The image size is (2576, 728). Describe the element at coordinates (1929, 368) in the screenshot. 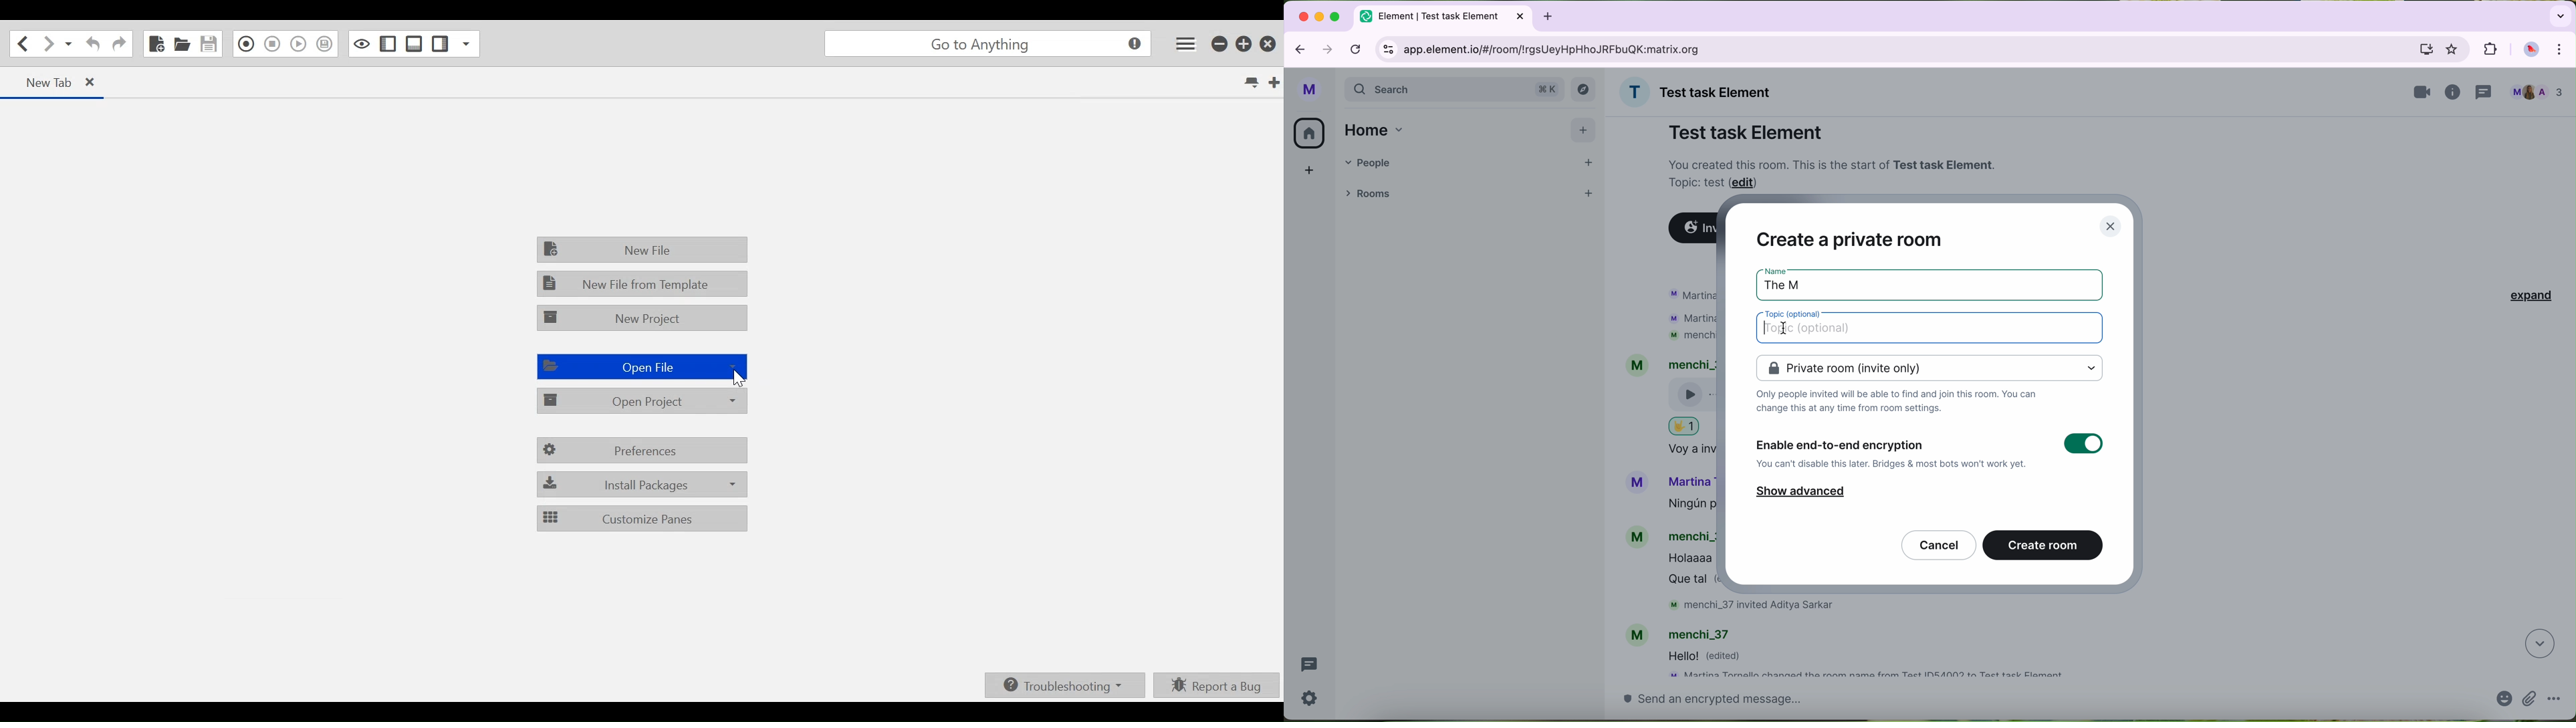

I see `private room` at that location.